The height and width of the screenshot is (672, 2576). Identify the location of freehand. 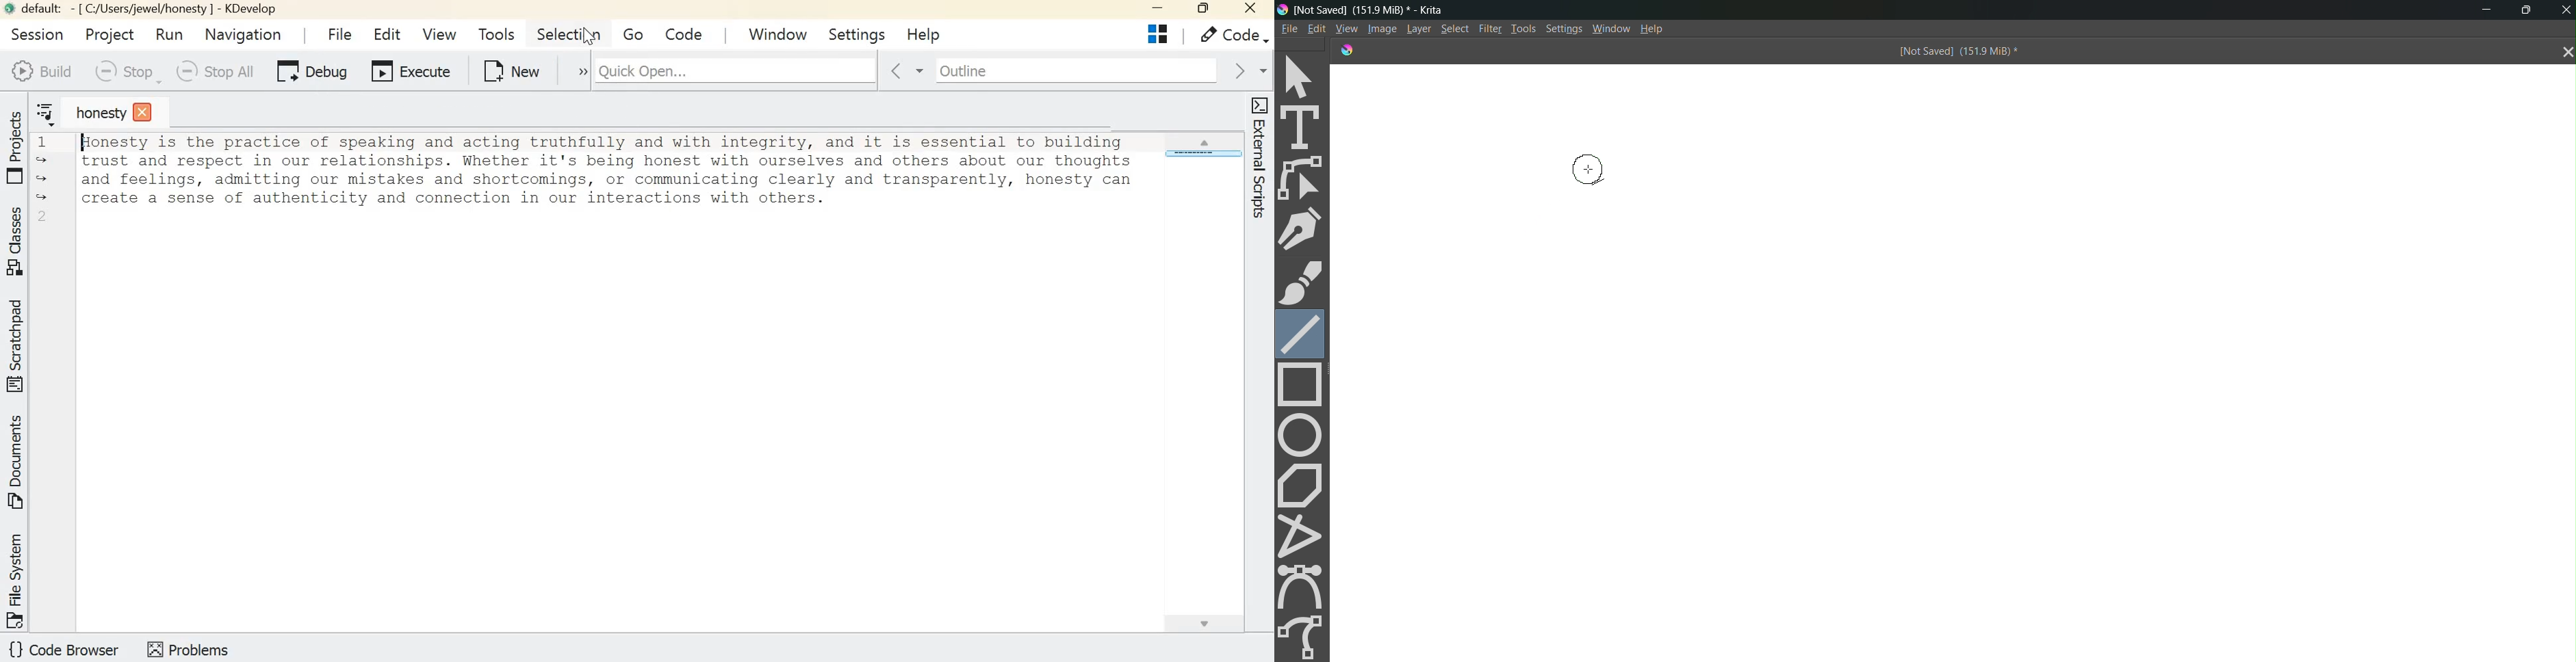
(1303, 635).